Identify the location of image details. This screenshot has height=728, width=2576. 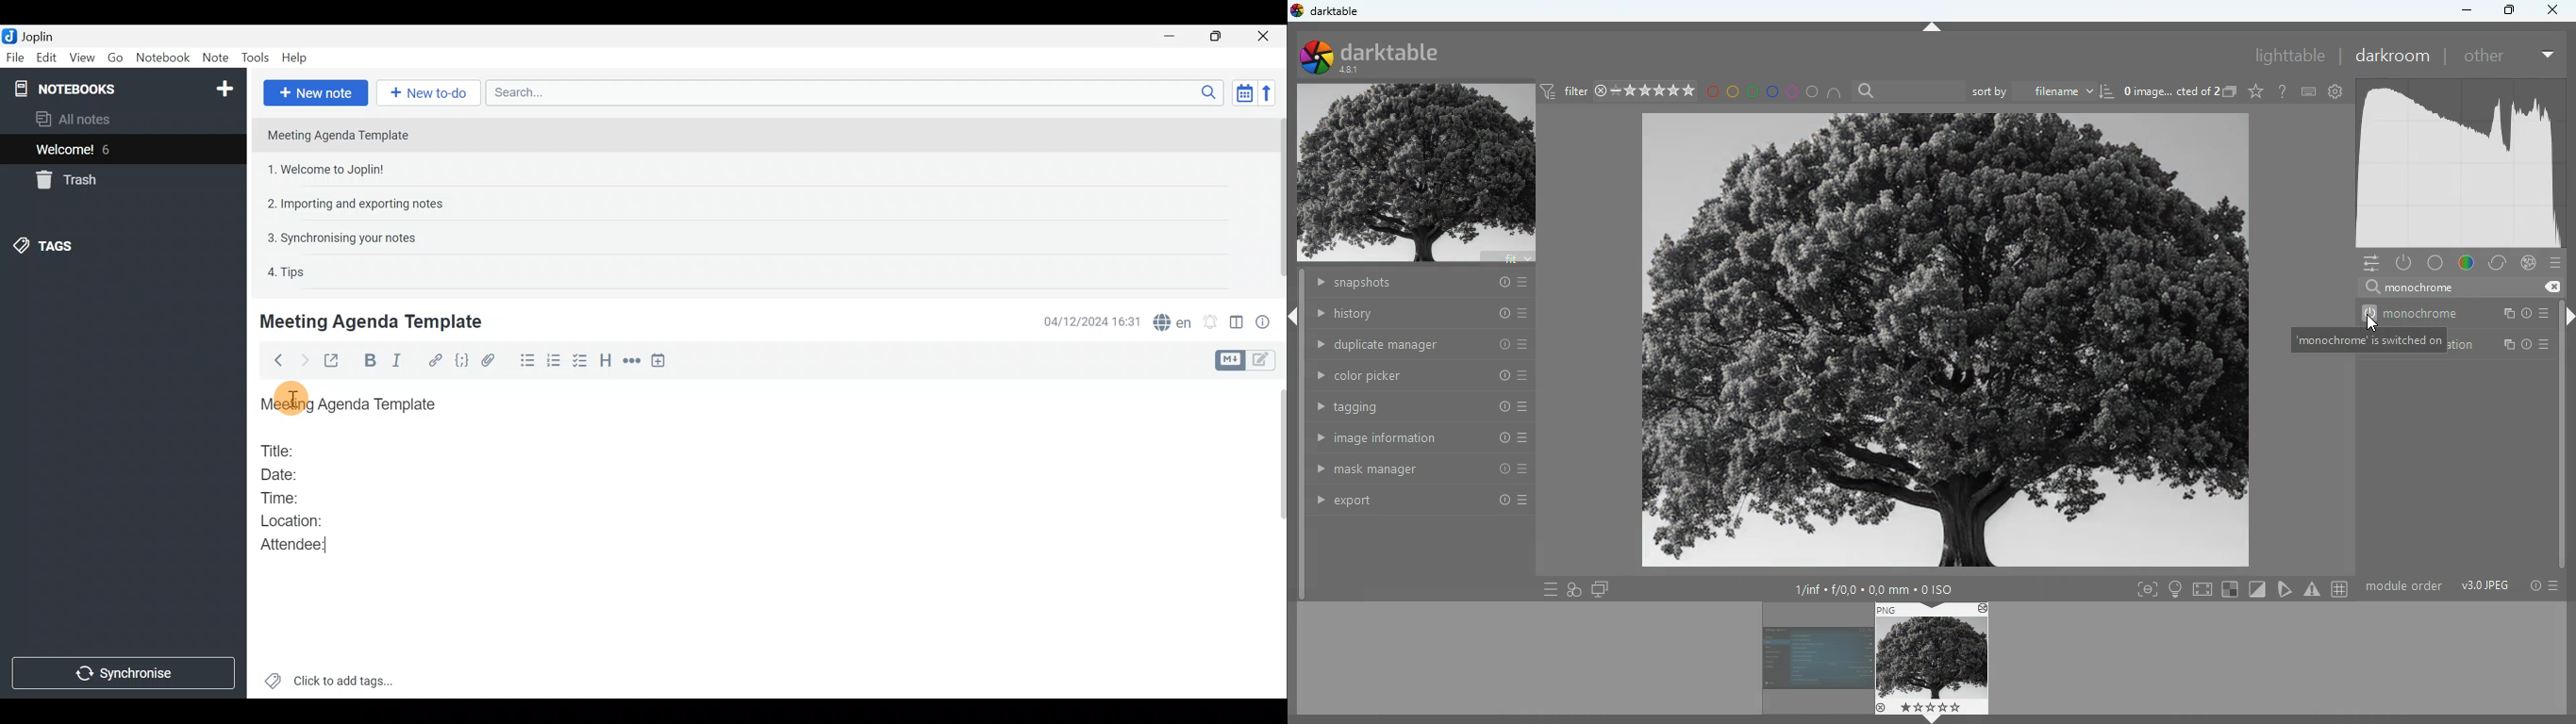
(1873, 585).